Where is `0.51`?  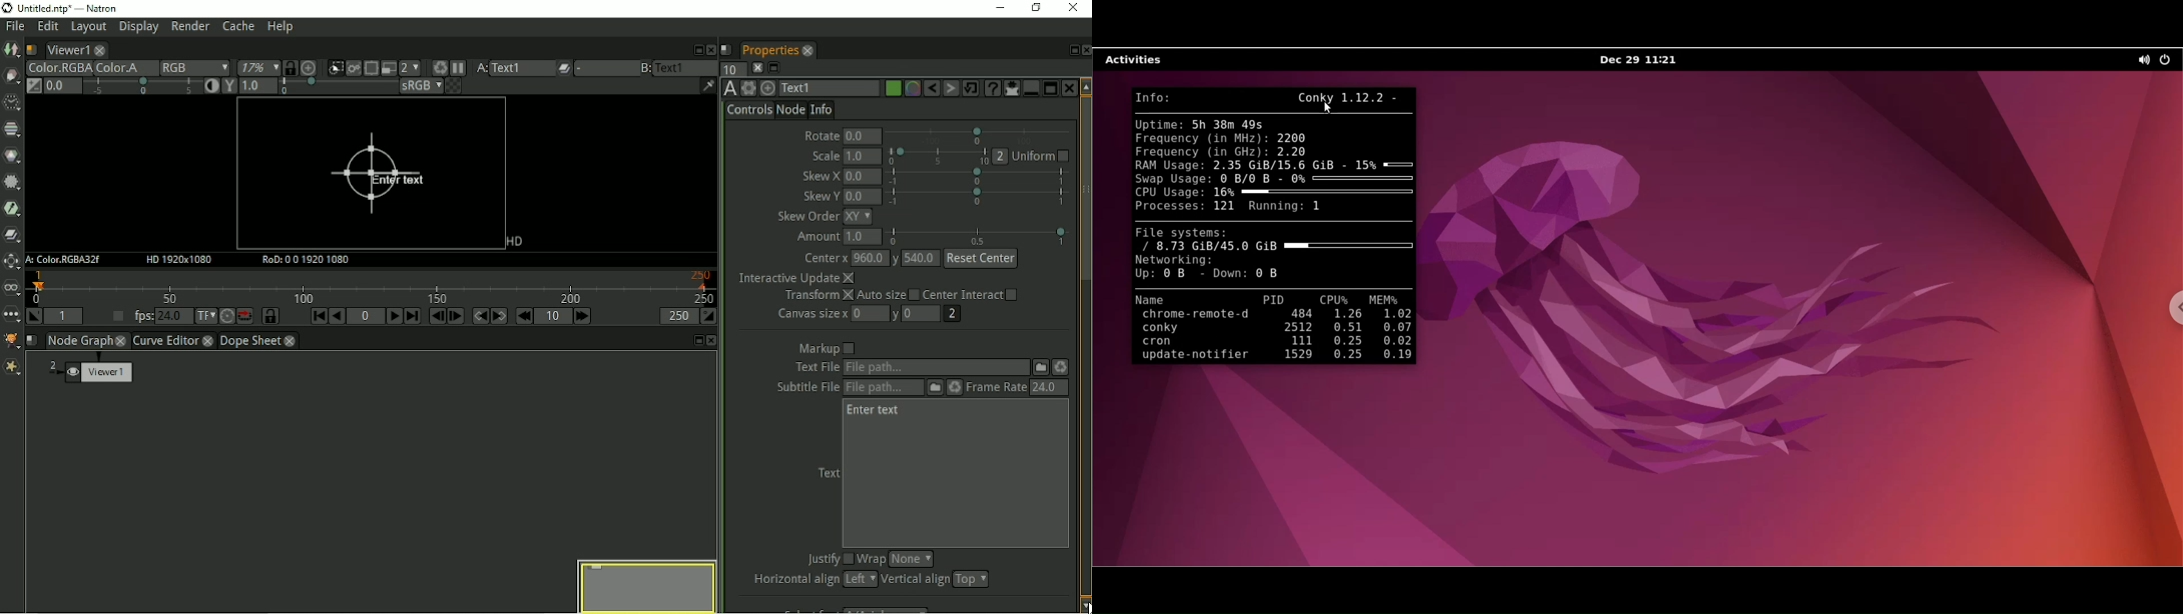 0.51 is located at coordinates (1346, 327).